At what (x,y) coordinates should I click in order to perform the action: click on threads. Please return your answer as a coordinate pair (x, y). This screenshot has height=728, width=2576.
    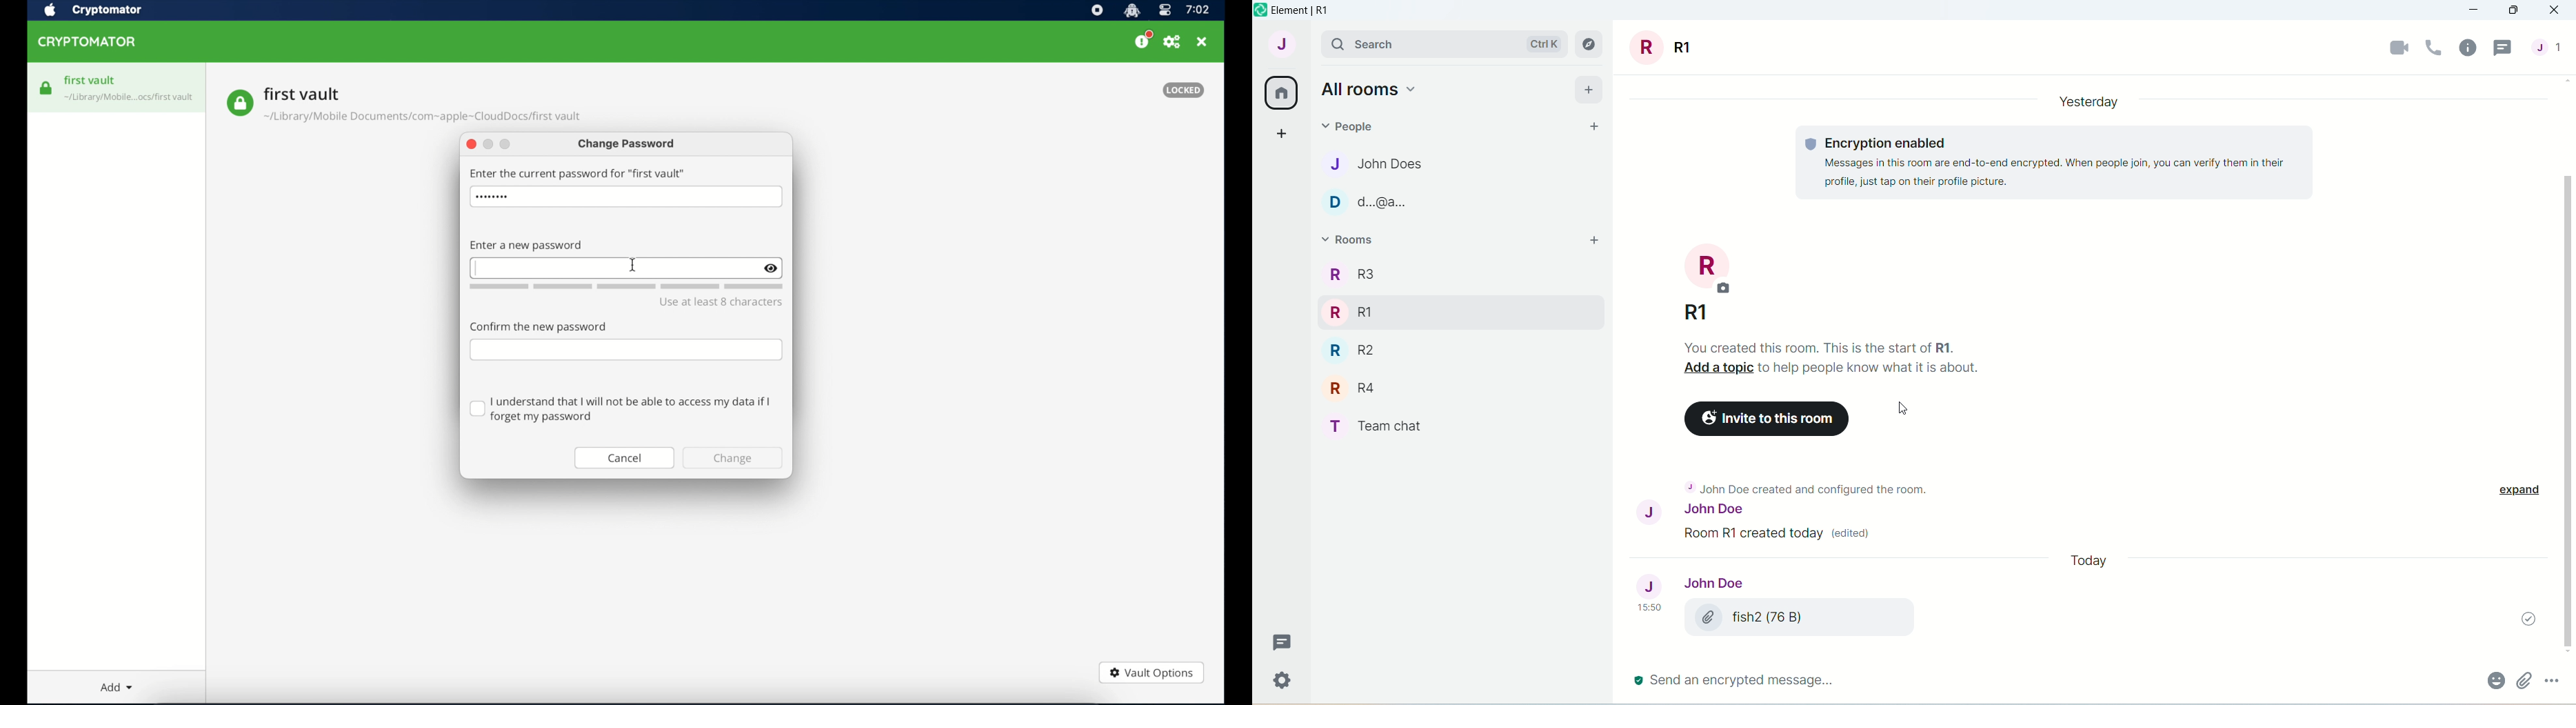
    Looking at the image, I should click on (2506, 48).